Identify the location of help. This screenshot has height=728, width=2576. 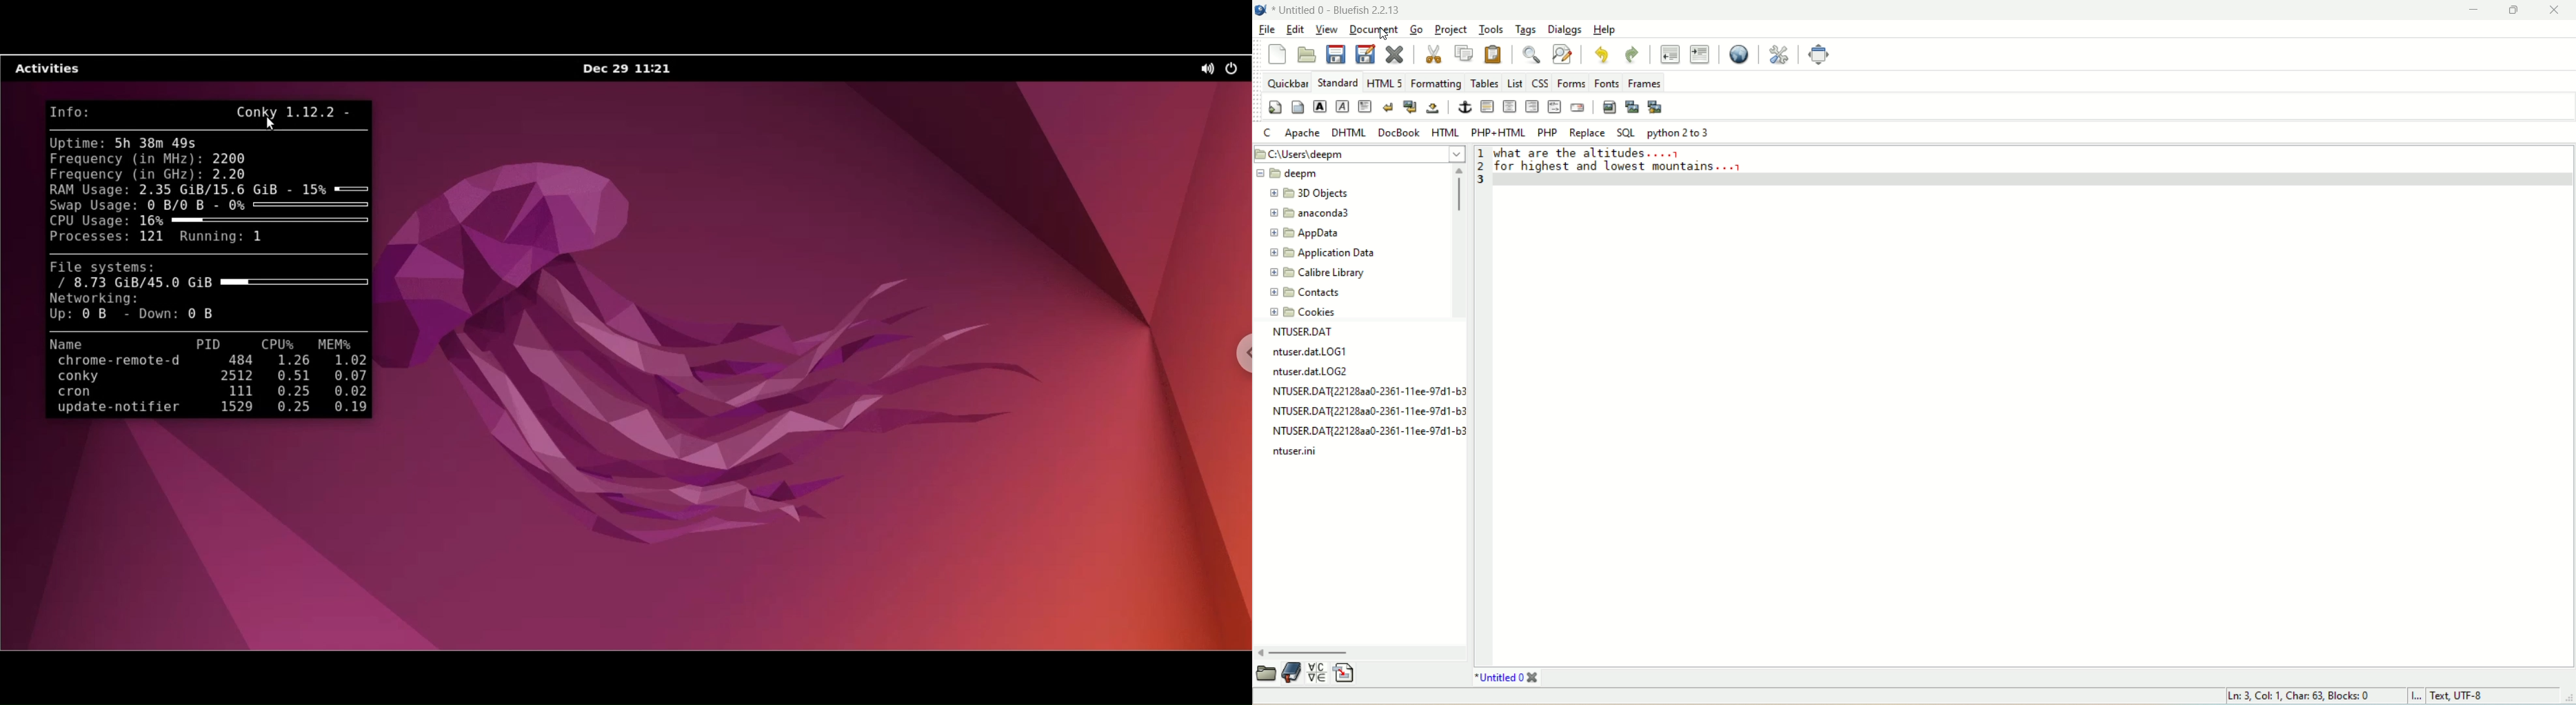
(1604, 28).